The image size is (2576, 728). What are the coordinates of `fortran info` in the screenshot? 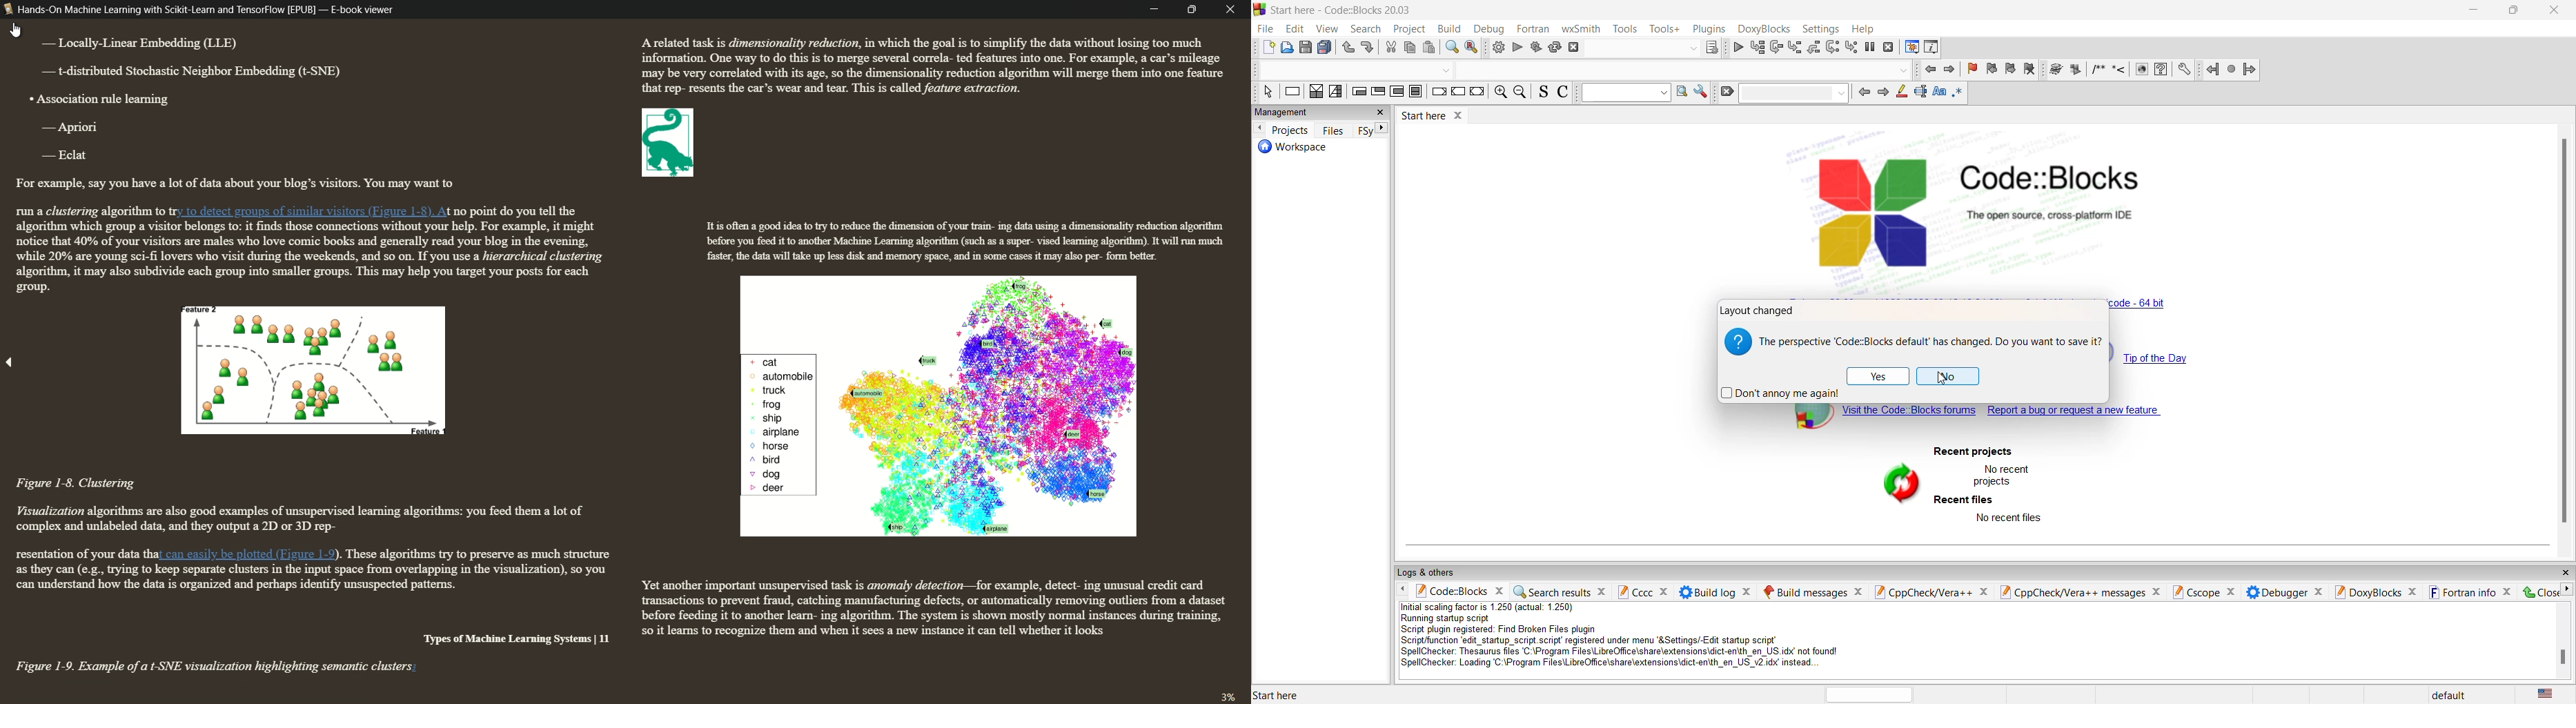 It's located at (2461, 592).